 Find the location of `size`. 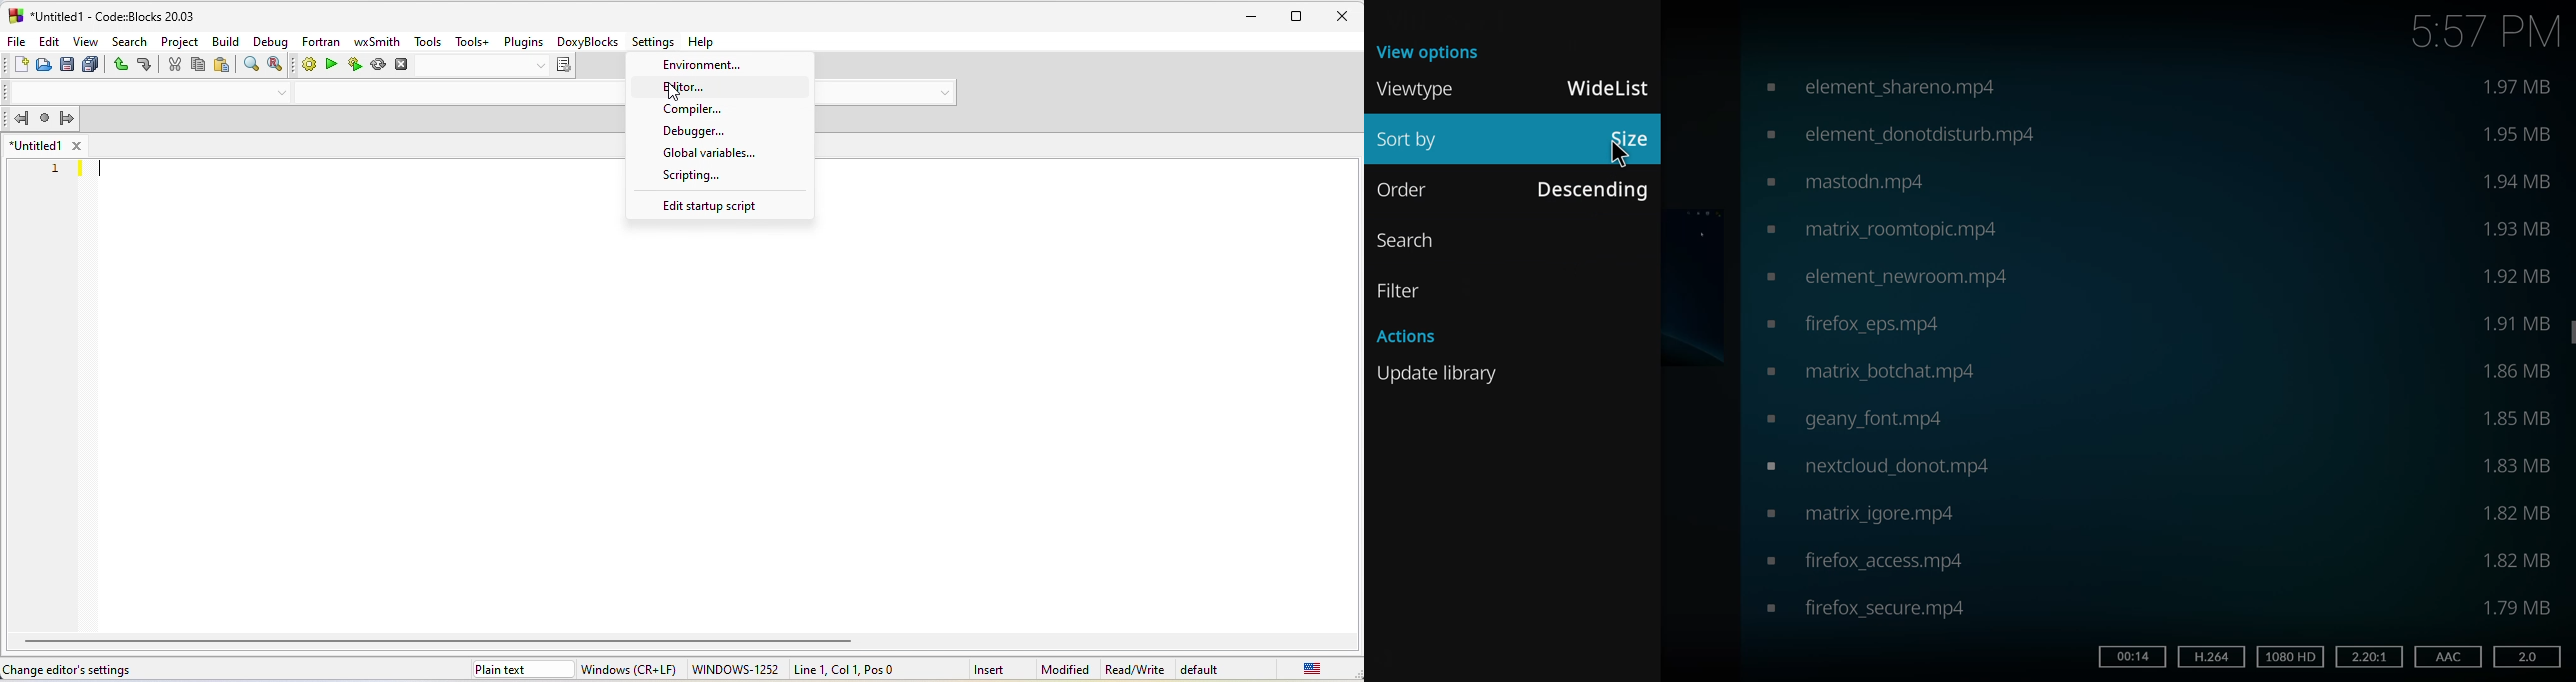

size is located at coordinates (2520, 323).